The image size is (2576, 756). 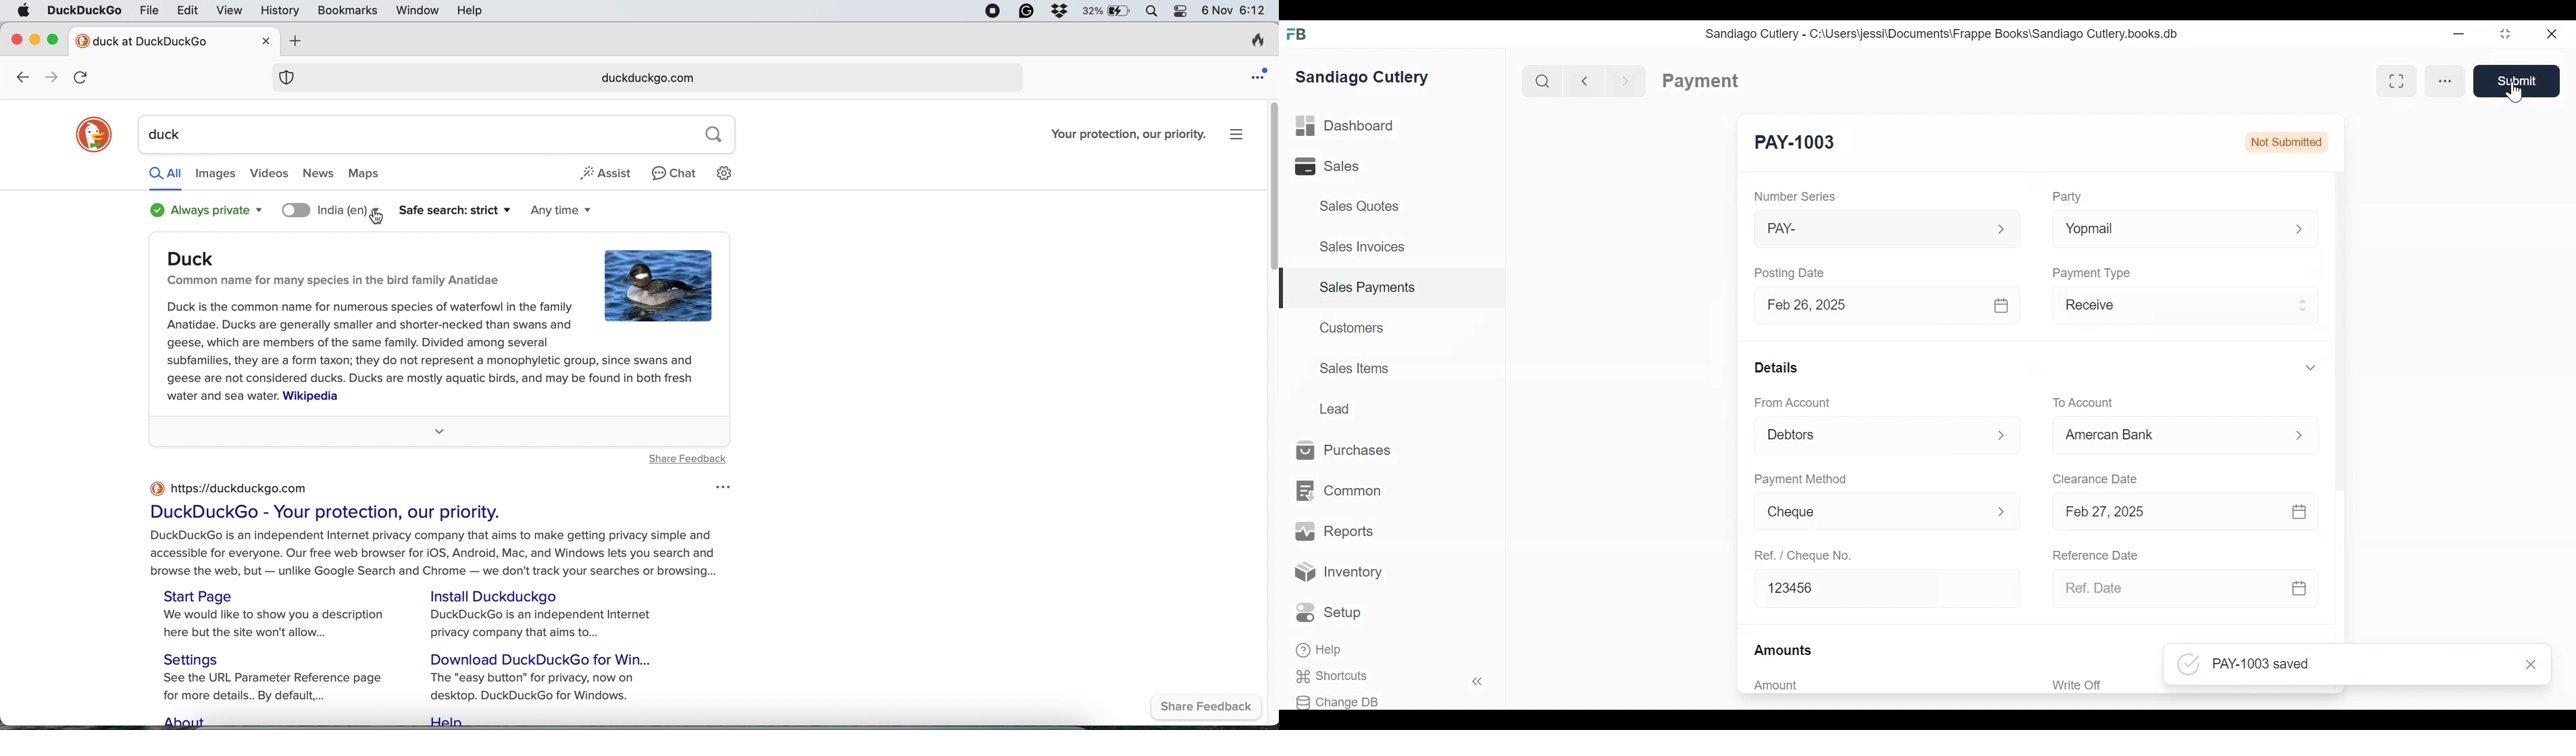 I want to click on Expand, so click(x=2310, y=368).